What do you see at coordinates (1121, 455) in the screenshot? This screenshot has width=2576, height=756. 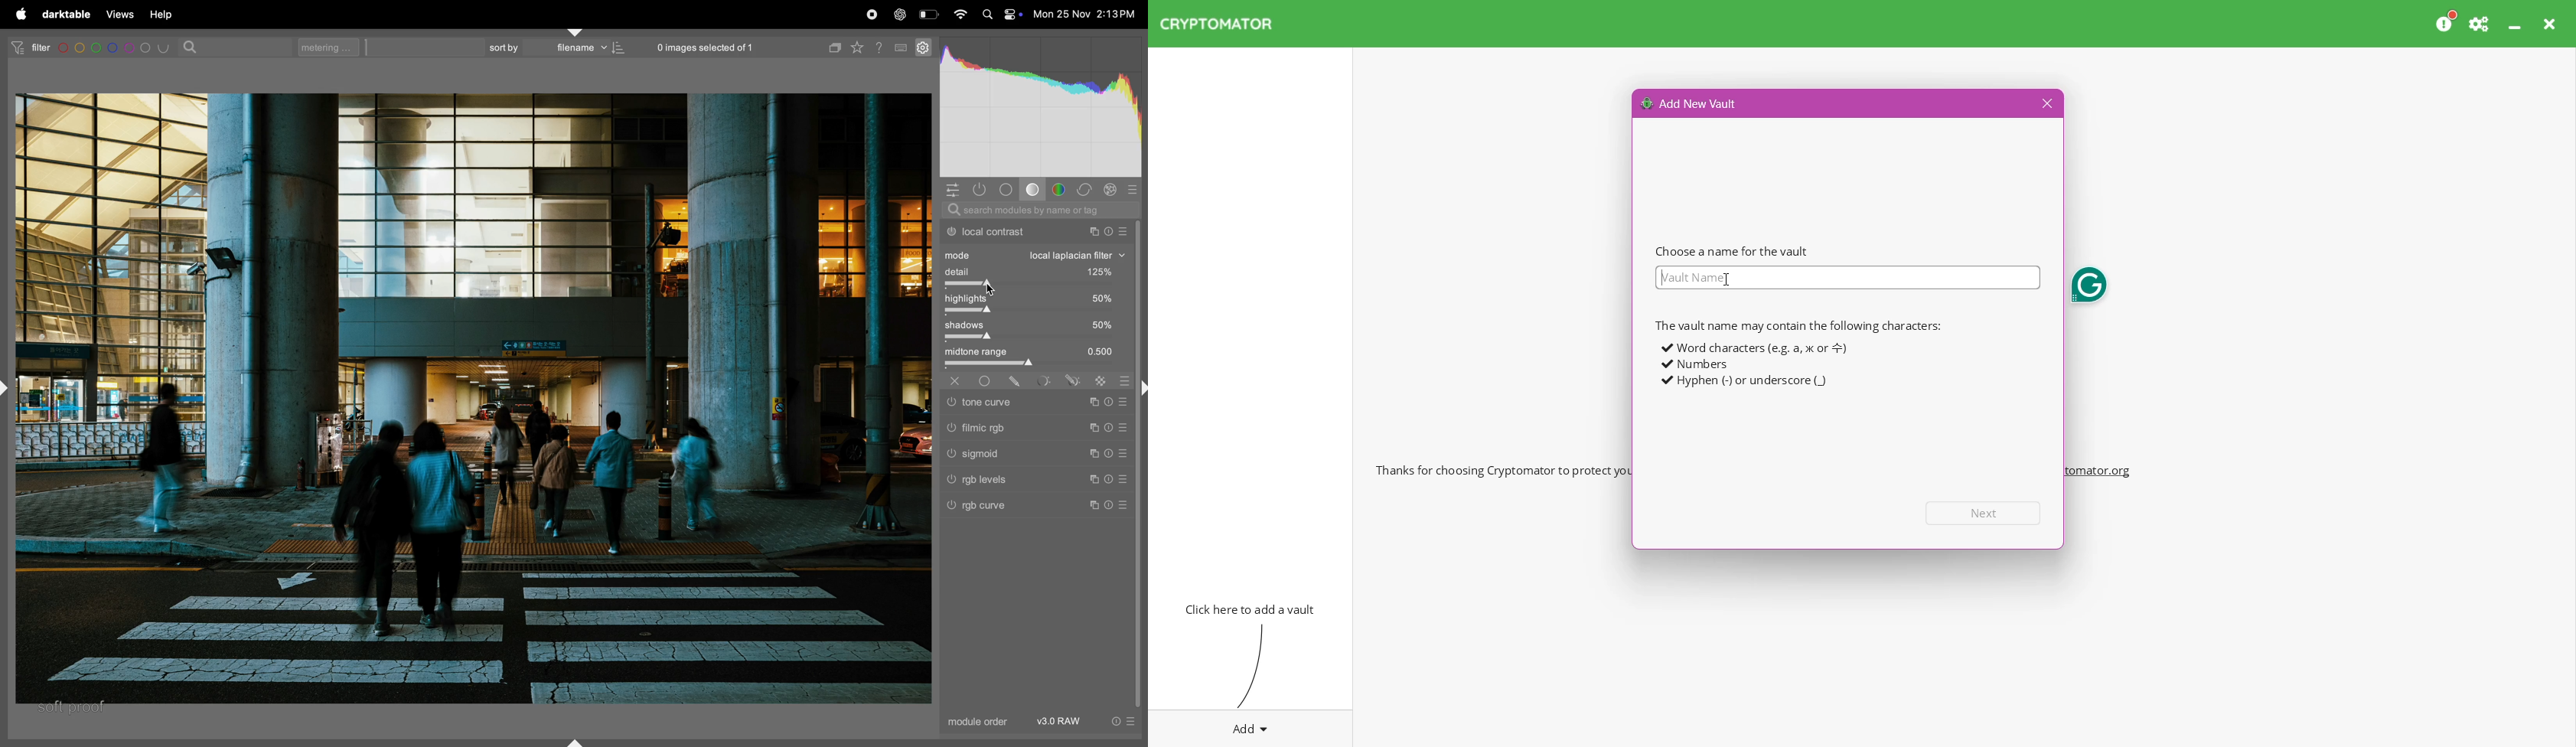 I see `preset` at bounding box center [1121, 455].